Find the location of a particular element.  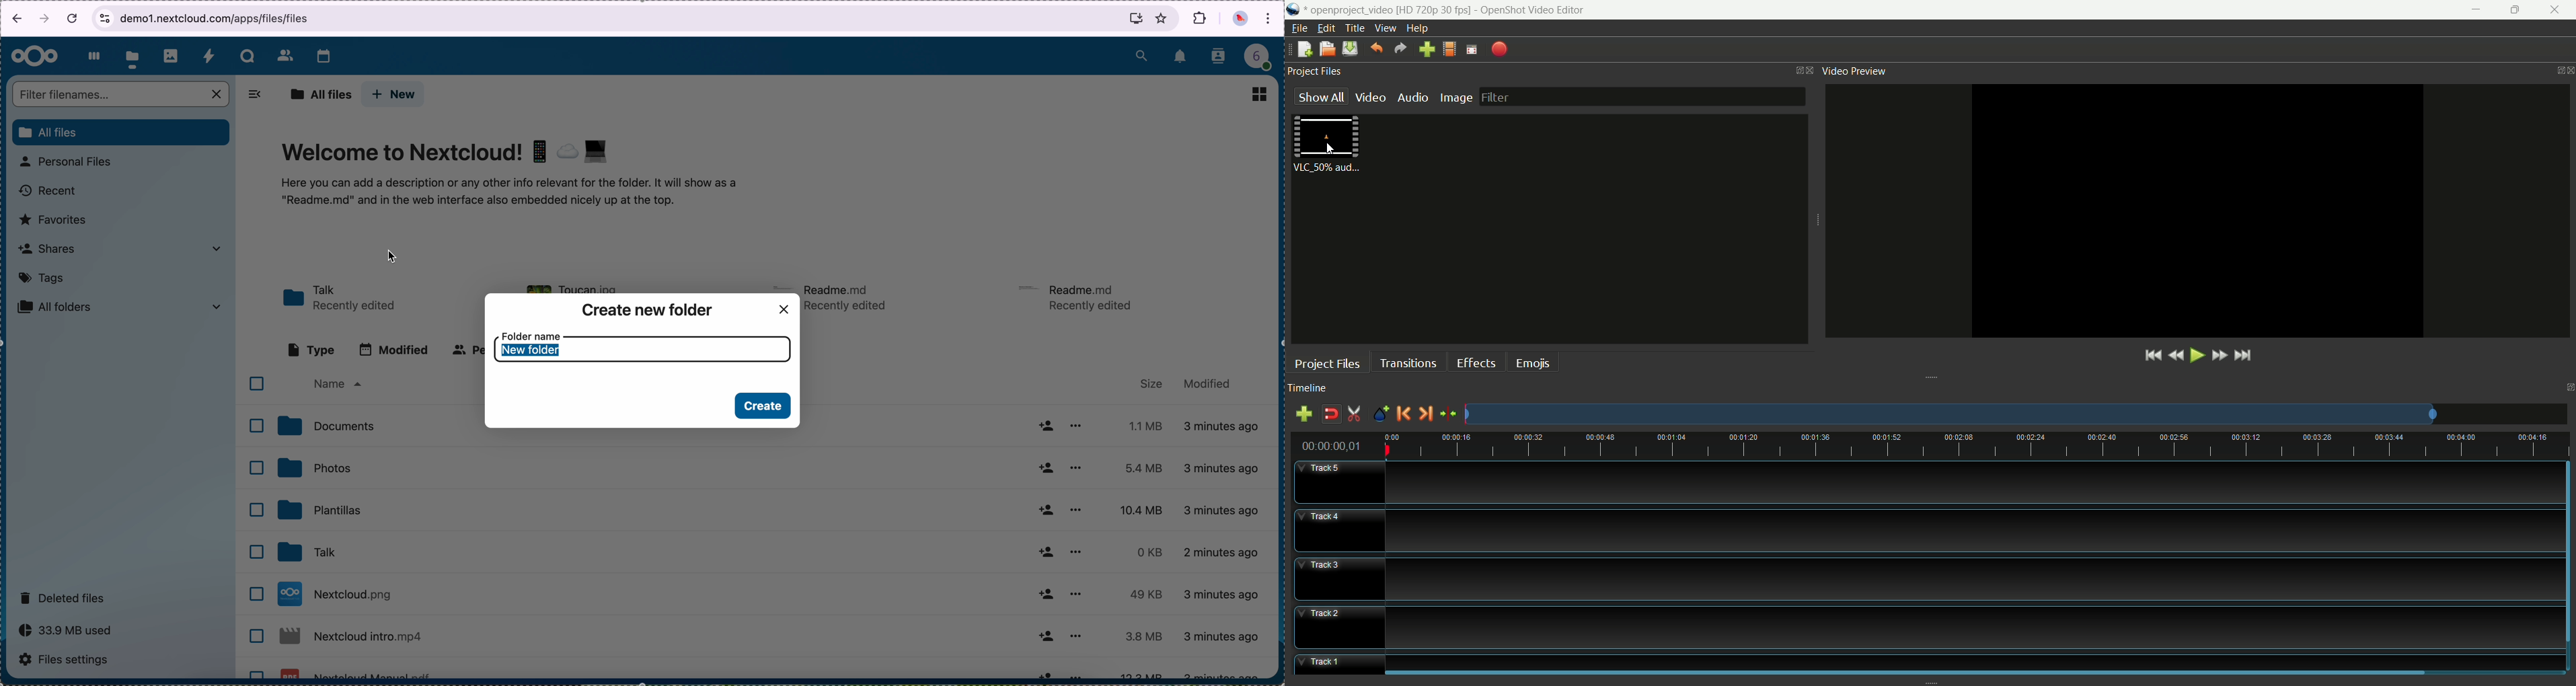

video preview is located at coordinates (1866, 72).